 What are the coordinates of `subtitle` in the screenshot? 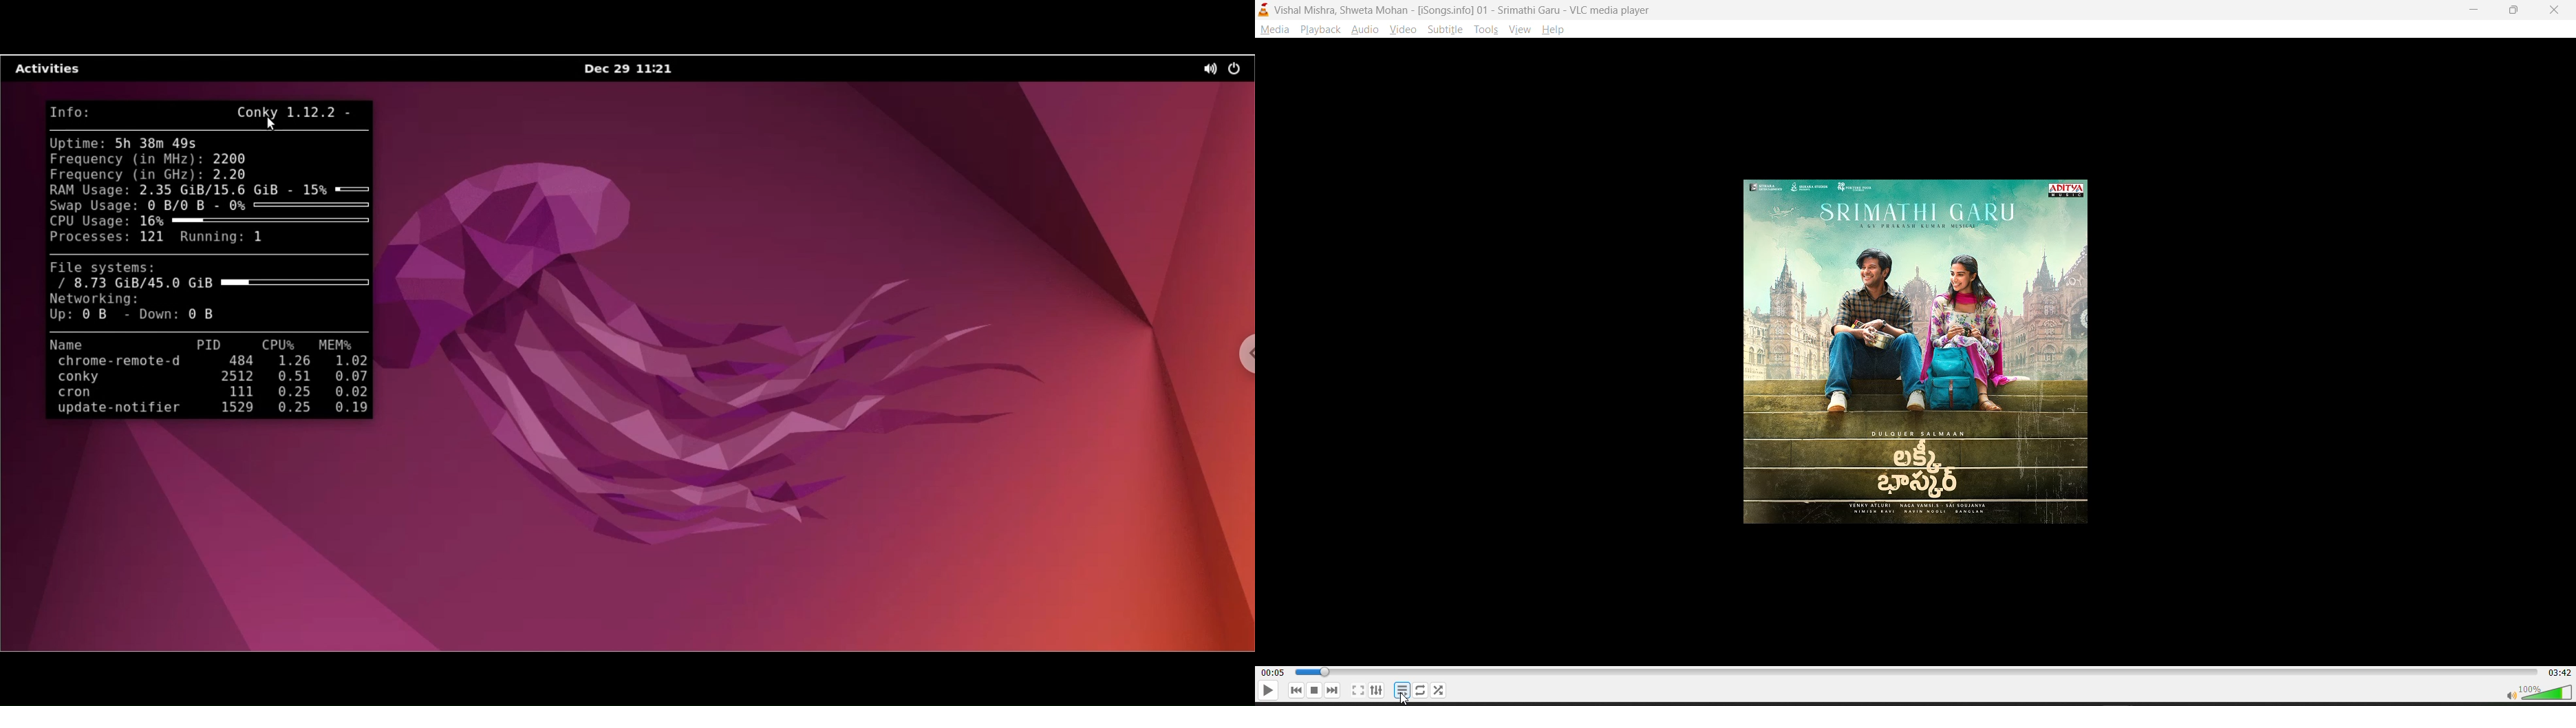 It's located at (1446, 29).